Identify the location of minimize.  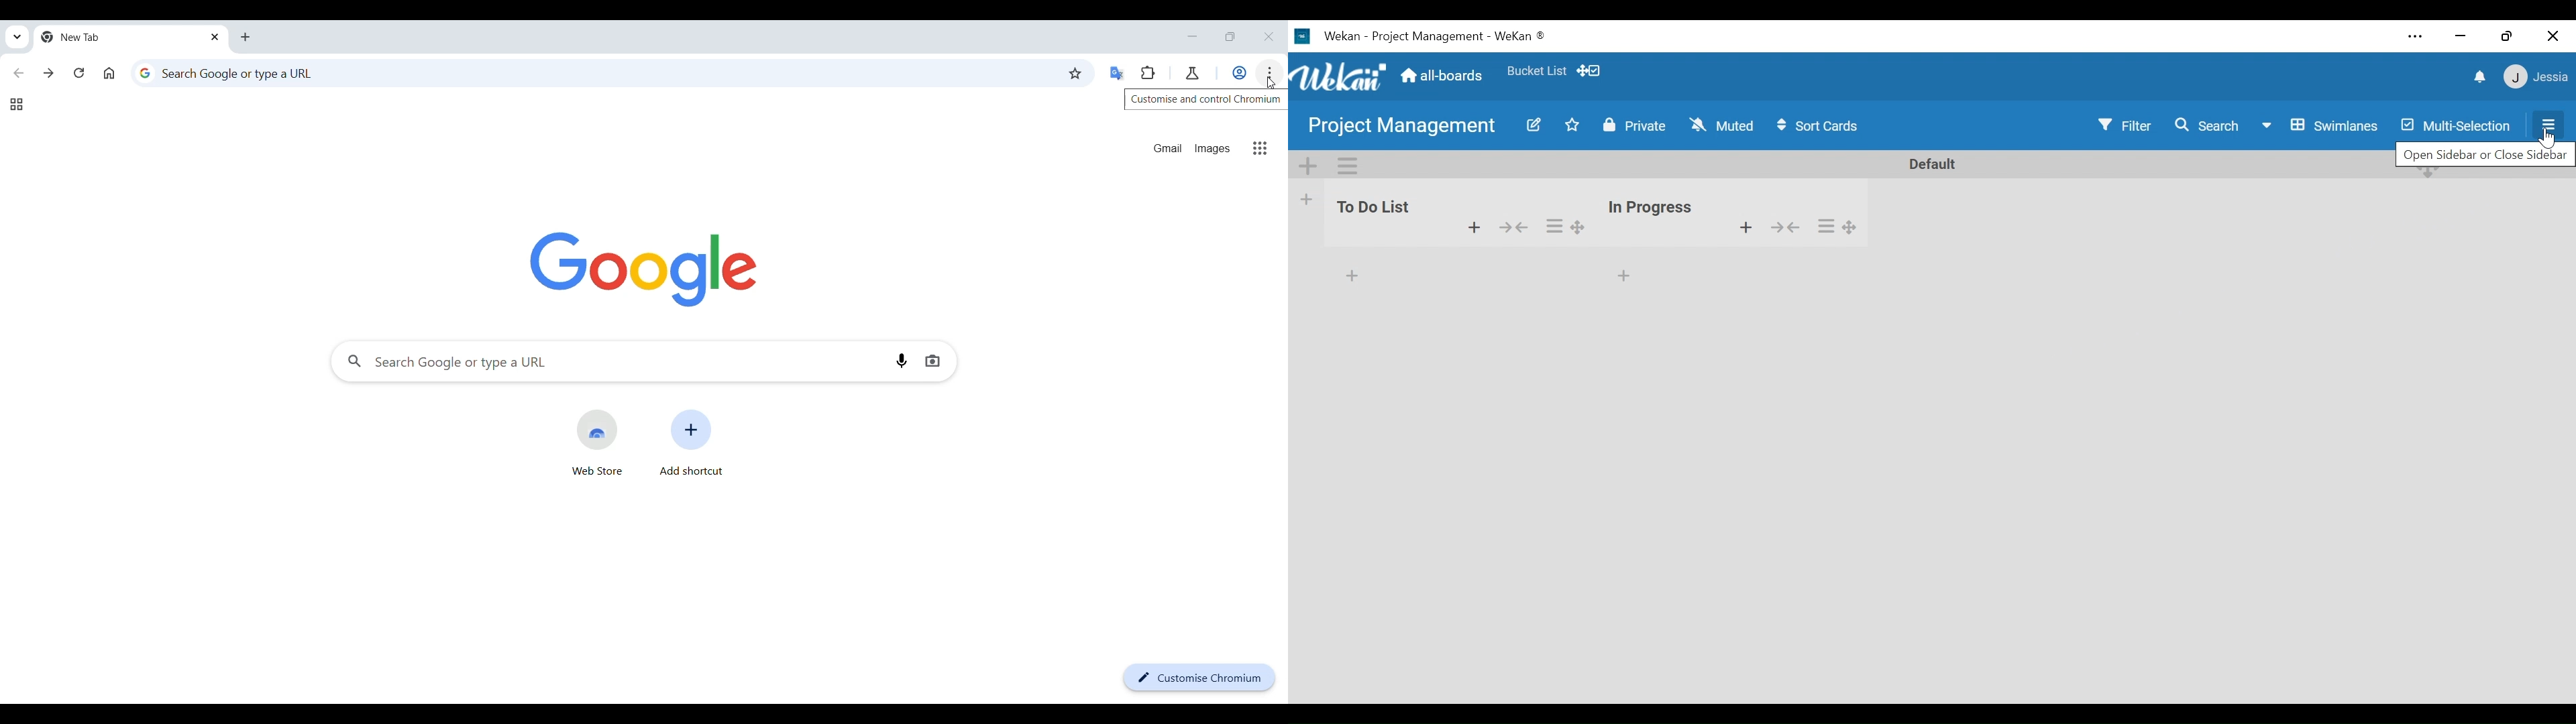
(2460, 38).